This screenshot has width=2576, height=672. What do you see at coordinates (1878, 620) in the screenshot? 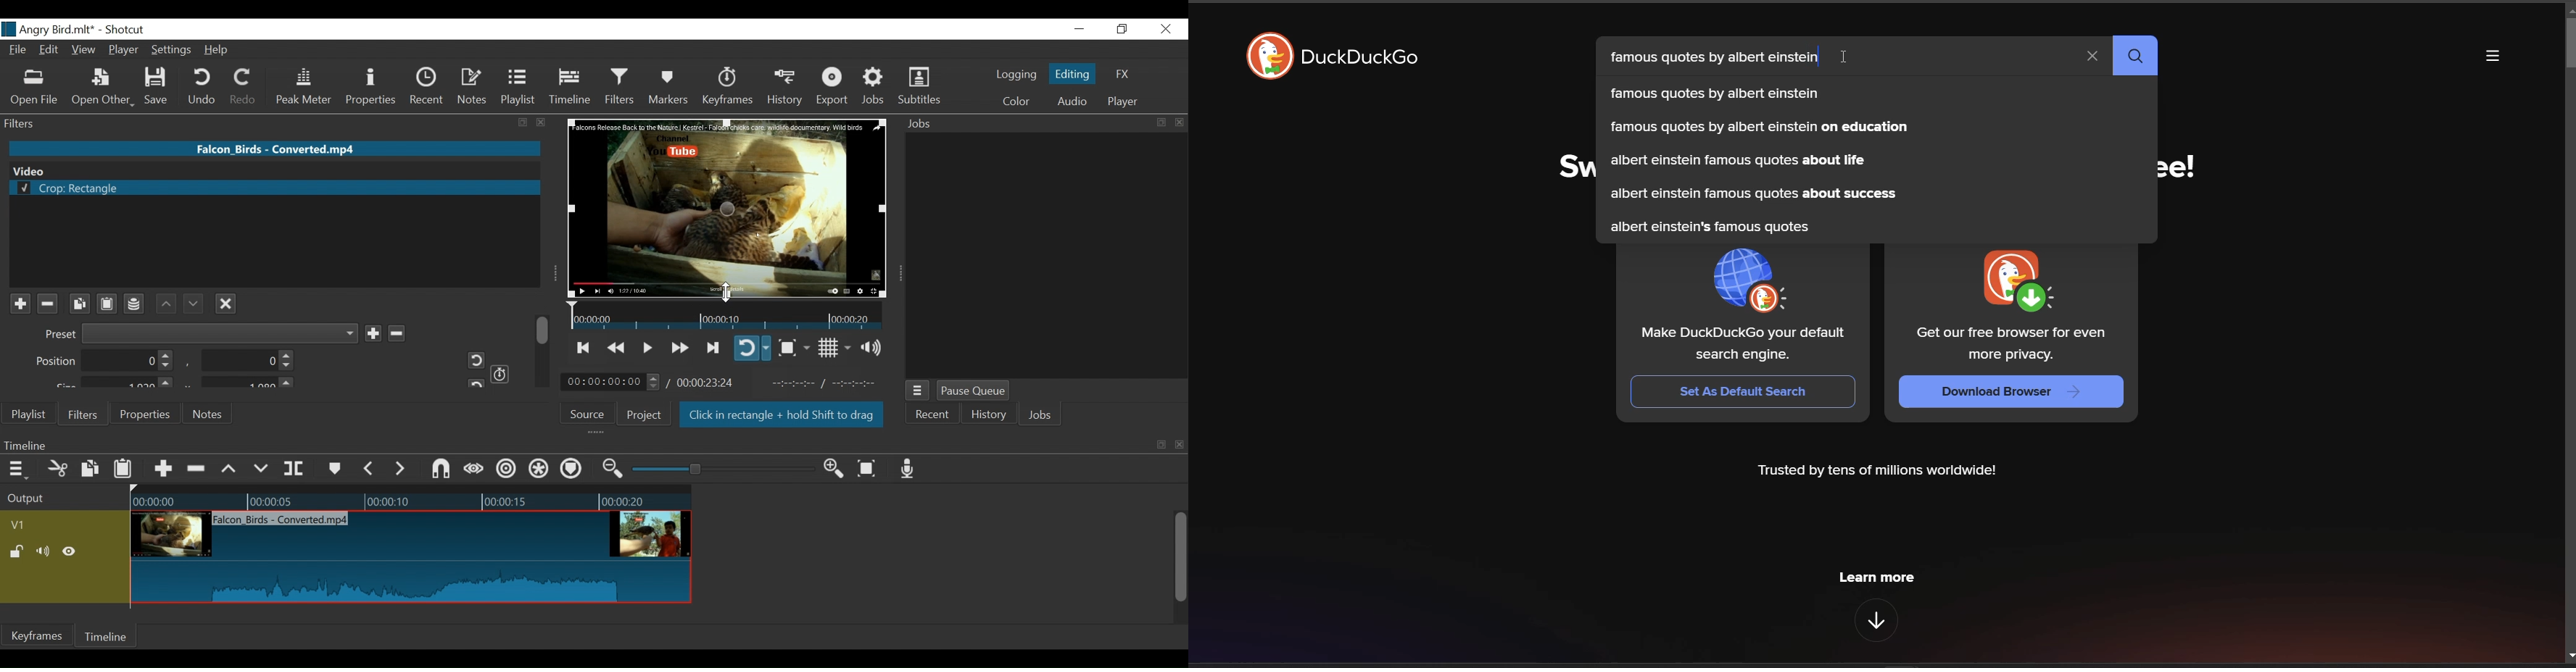
I see `features` at bounding box center [1878, 620].